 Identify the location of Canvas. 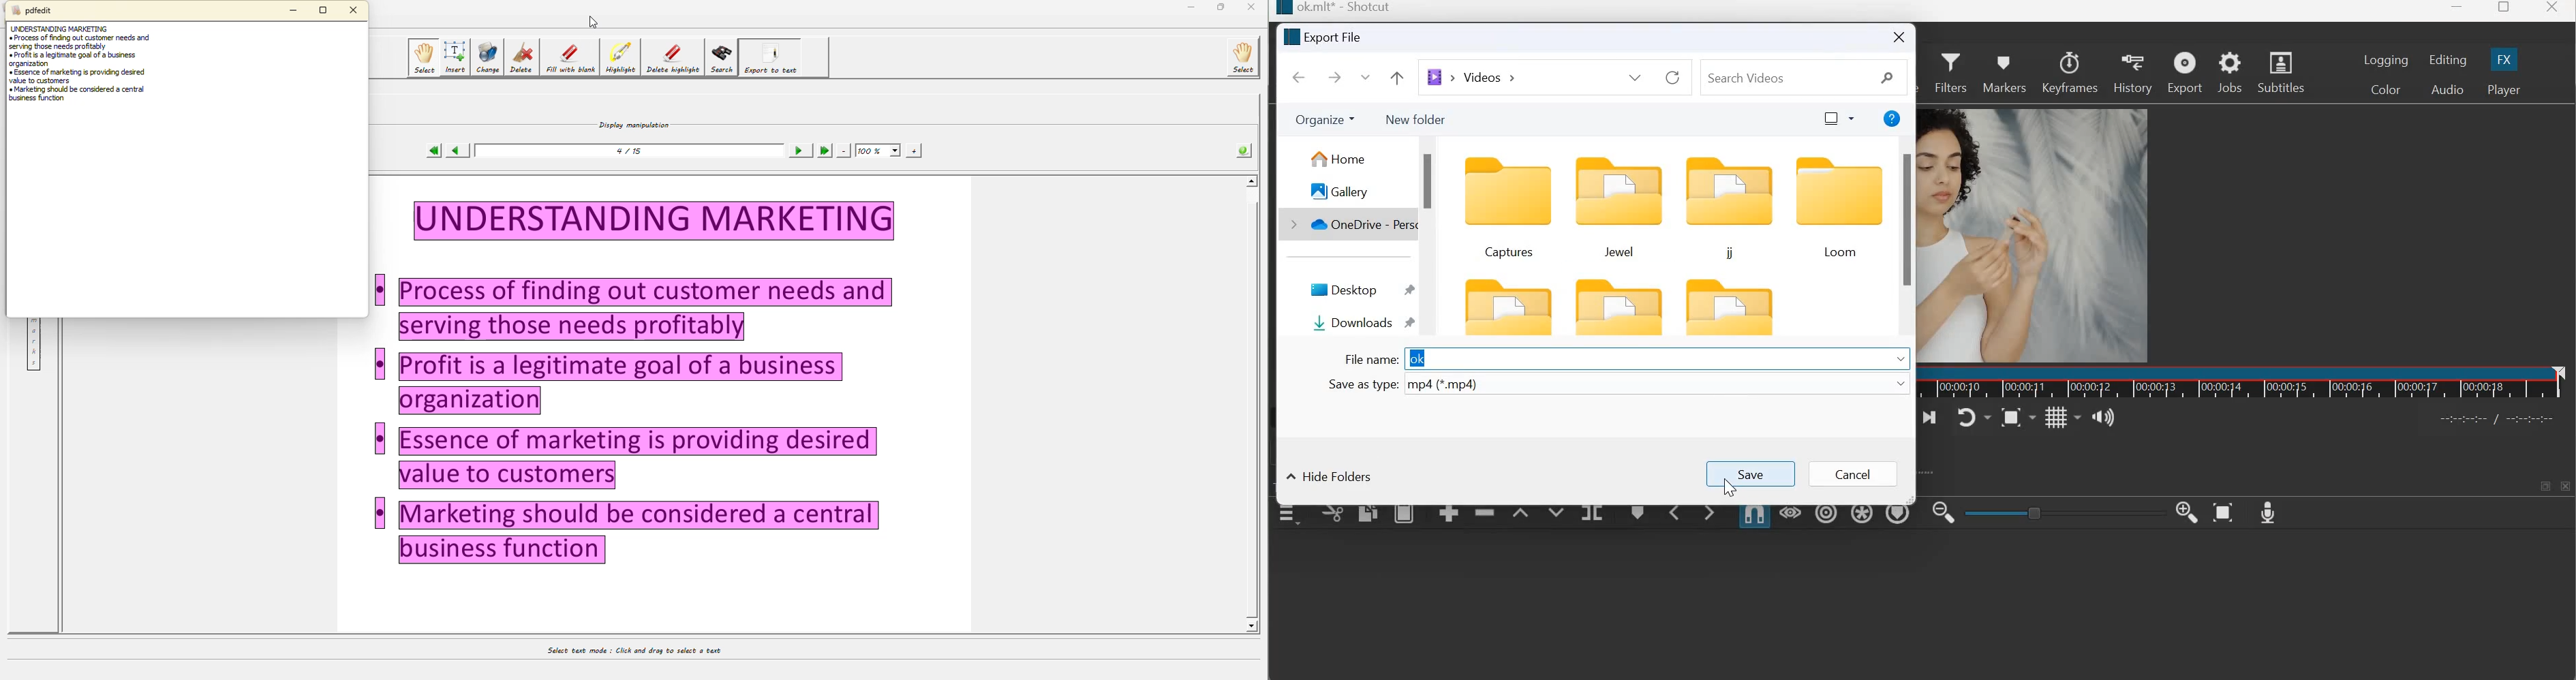
(2040, 226).